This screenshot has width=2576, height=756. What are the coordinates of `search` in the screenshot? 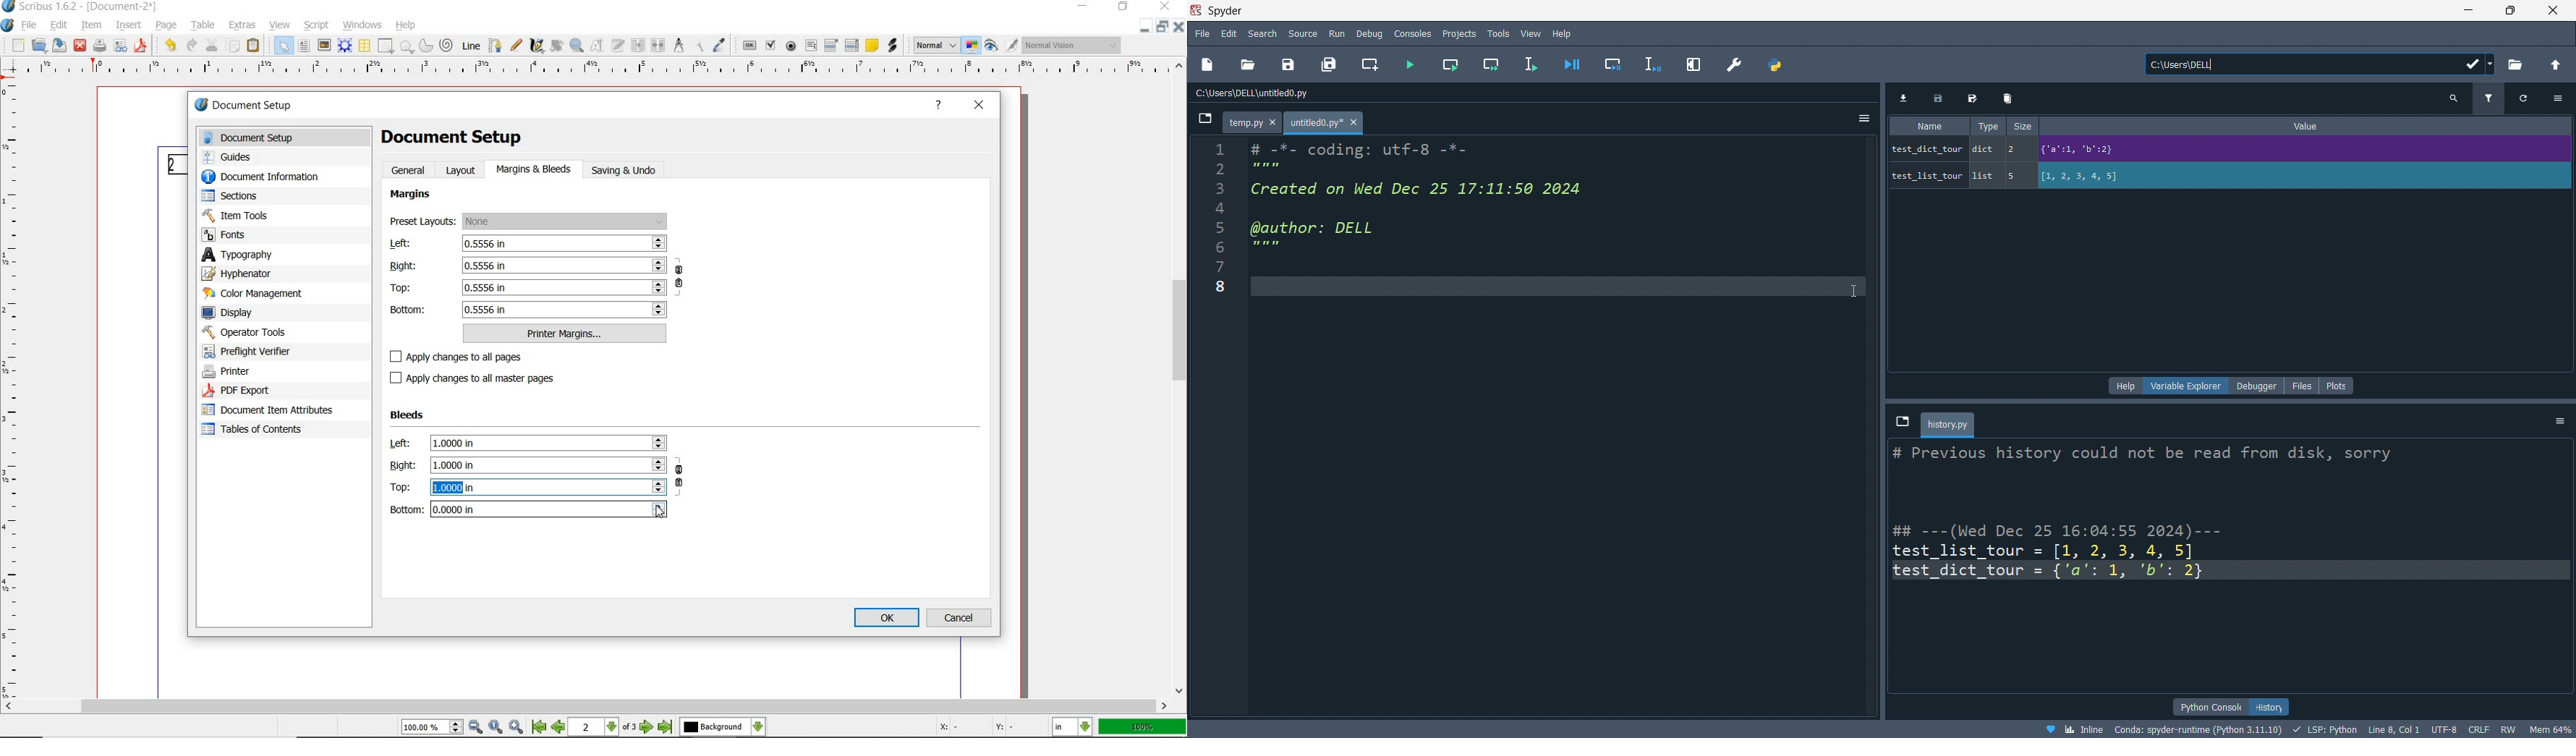 It's located at (2454, 99).